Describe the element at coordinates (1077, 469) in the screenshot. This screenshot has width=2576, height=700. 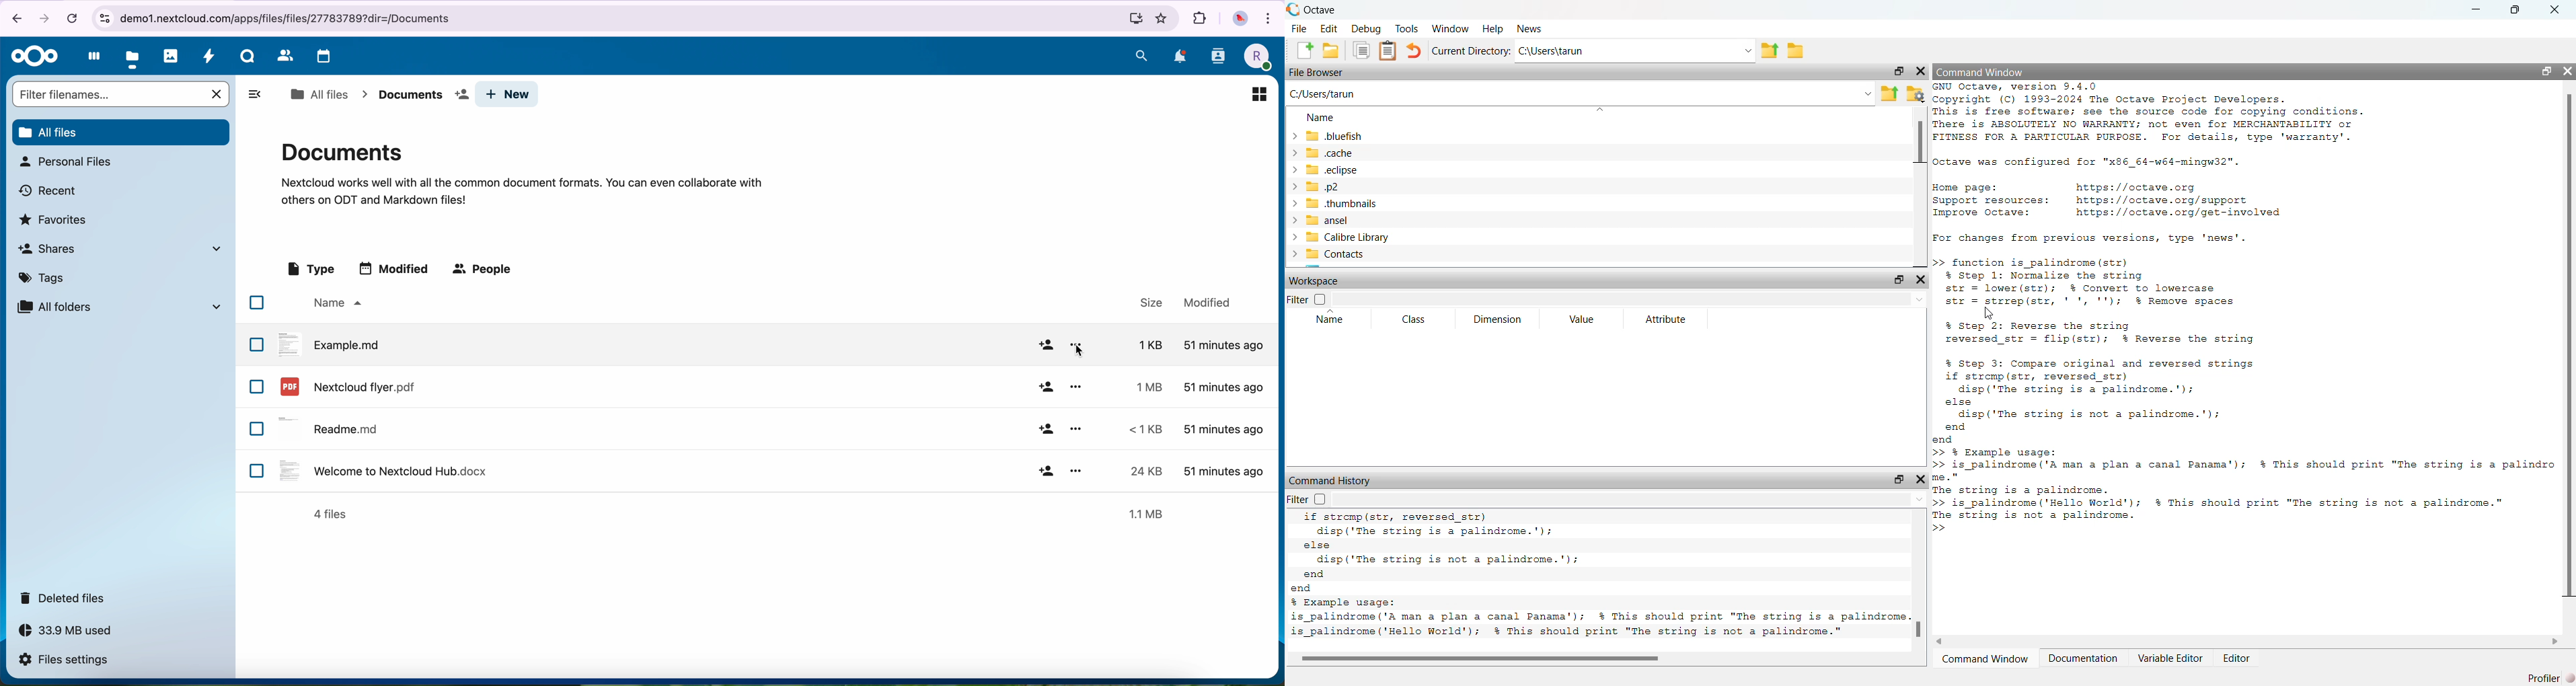
I see `options` at that location.